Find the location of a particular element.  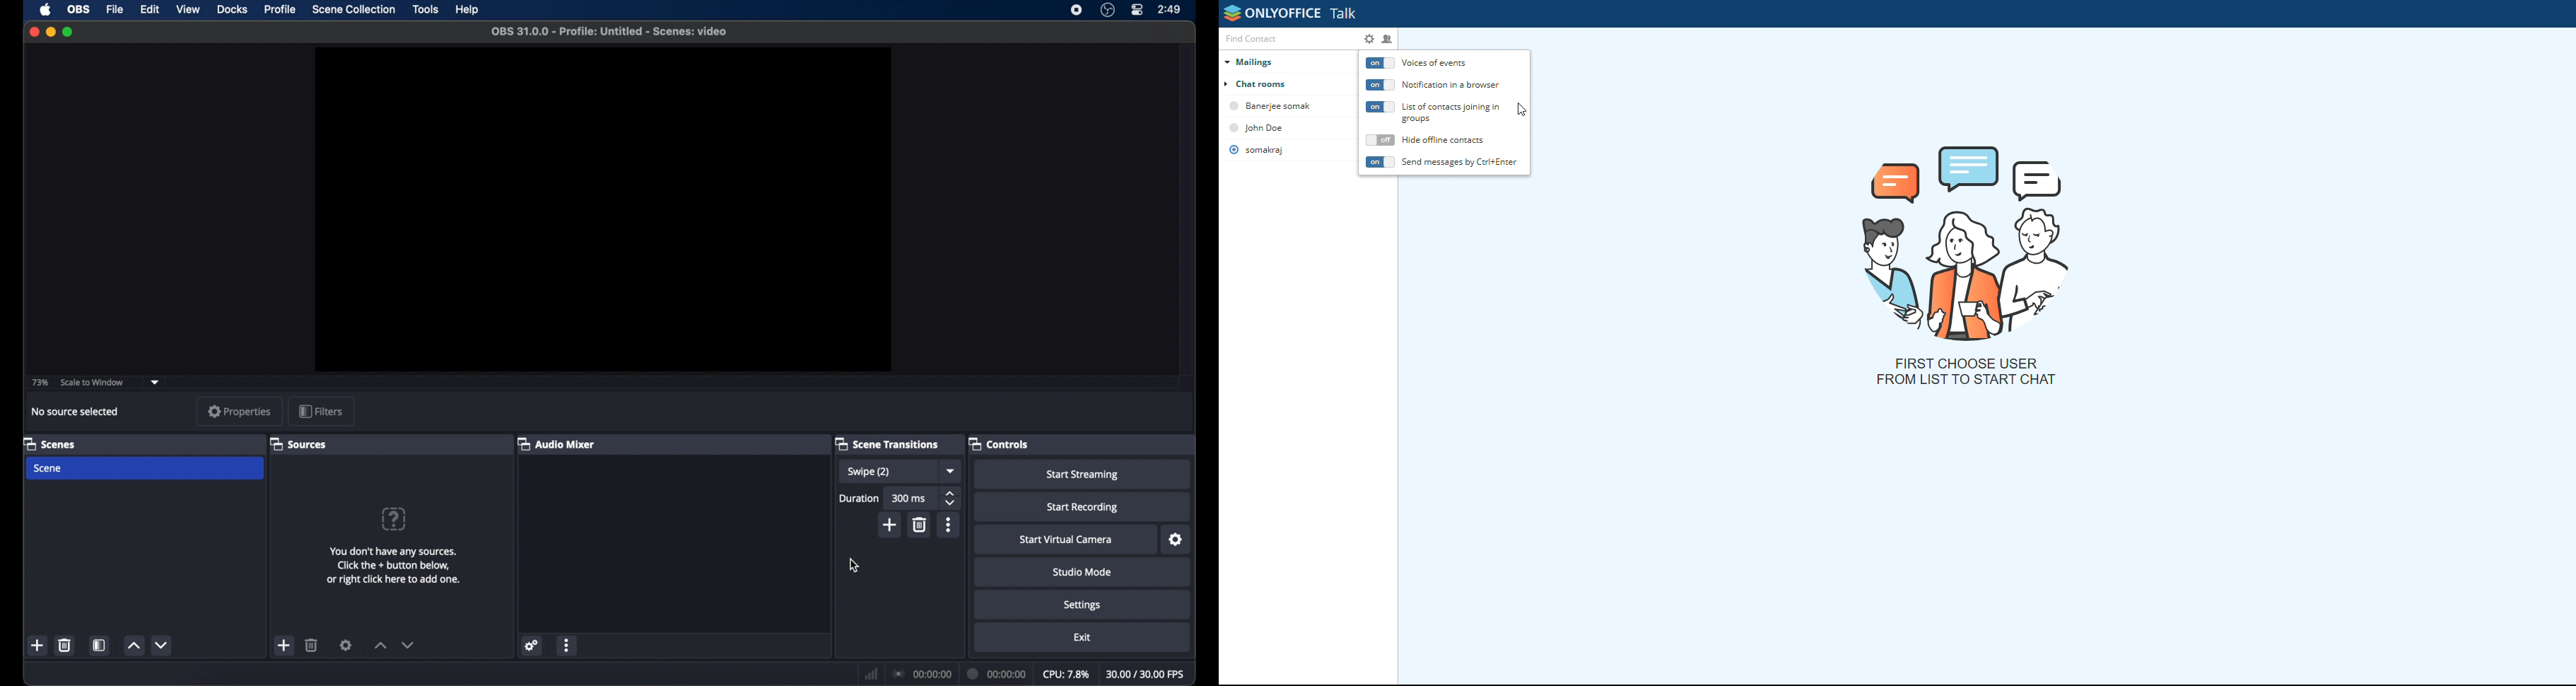

maximize is located at coordinates (69, 32).